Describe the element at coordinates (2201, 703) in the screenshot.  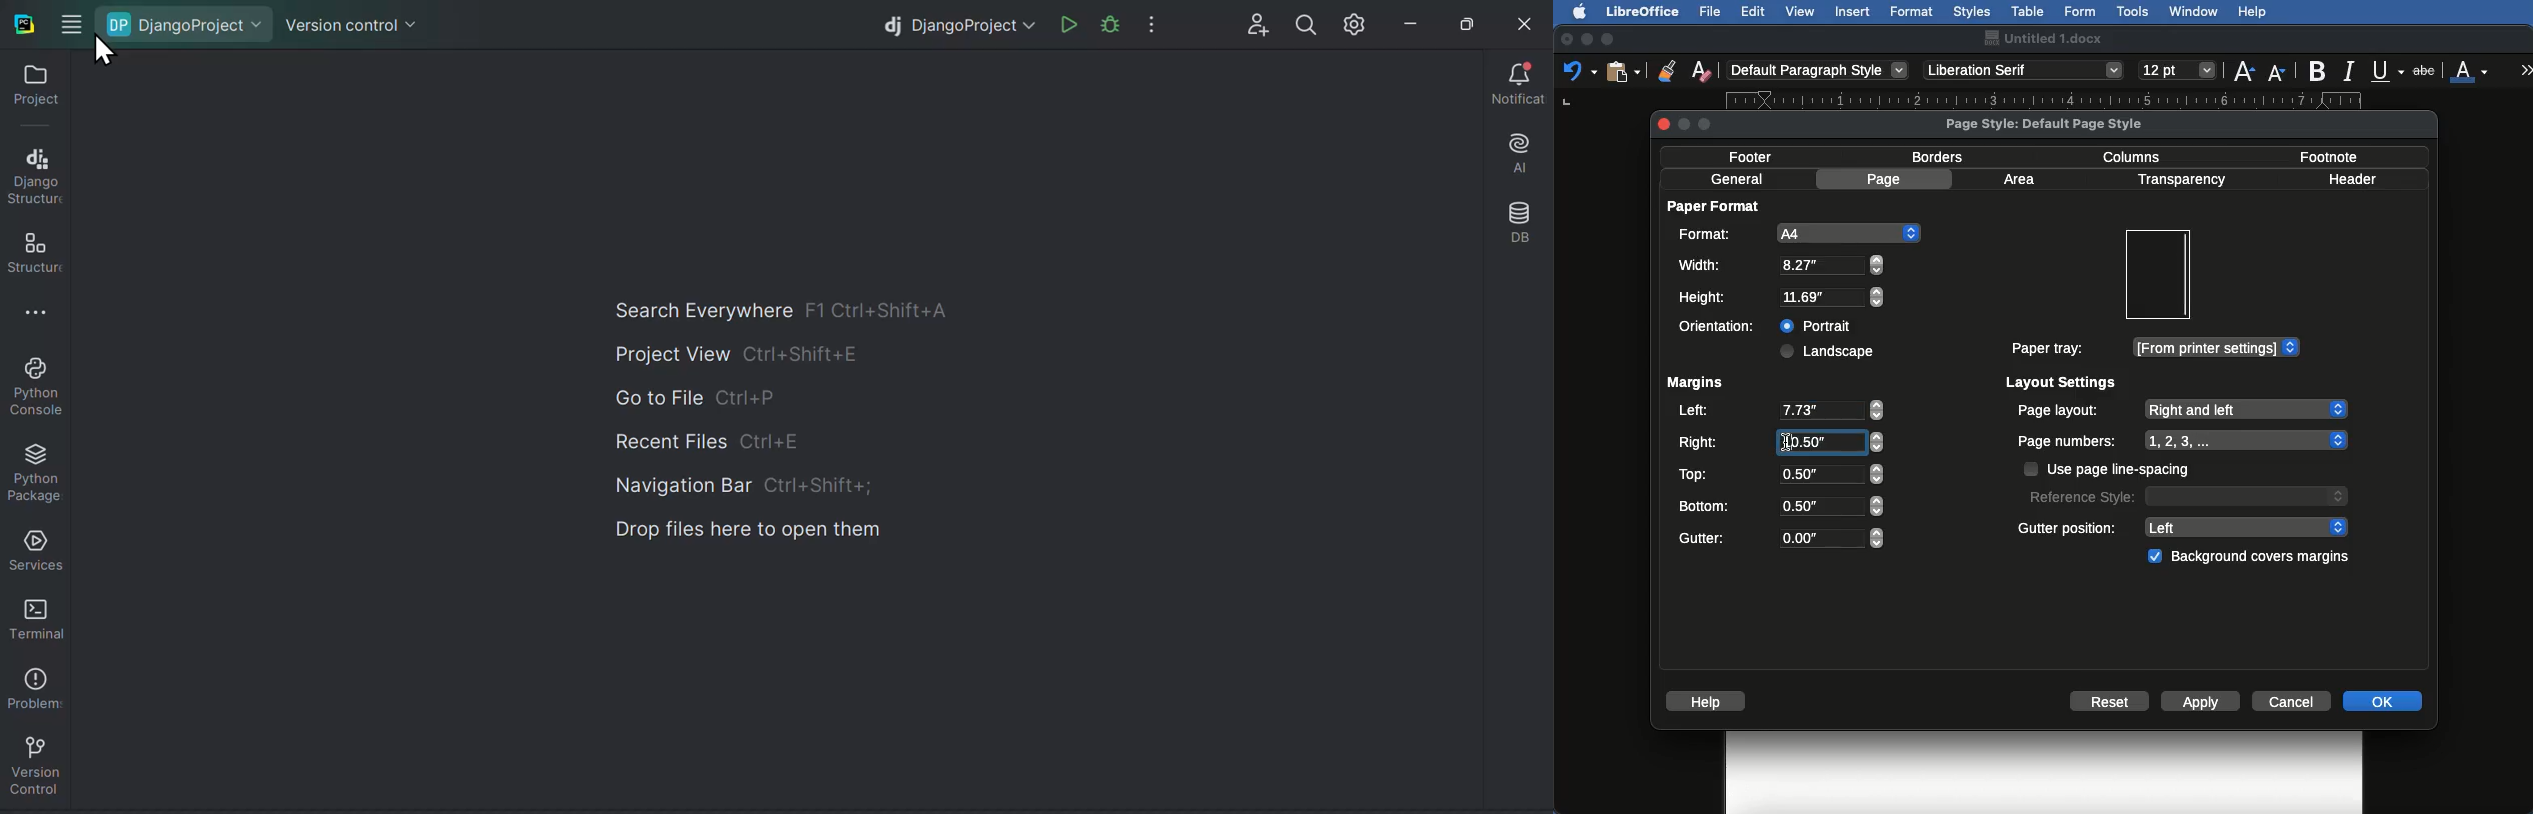
I see `Apply` at that location.